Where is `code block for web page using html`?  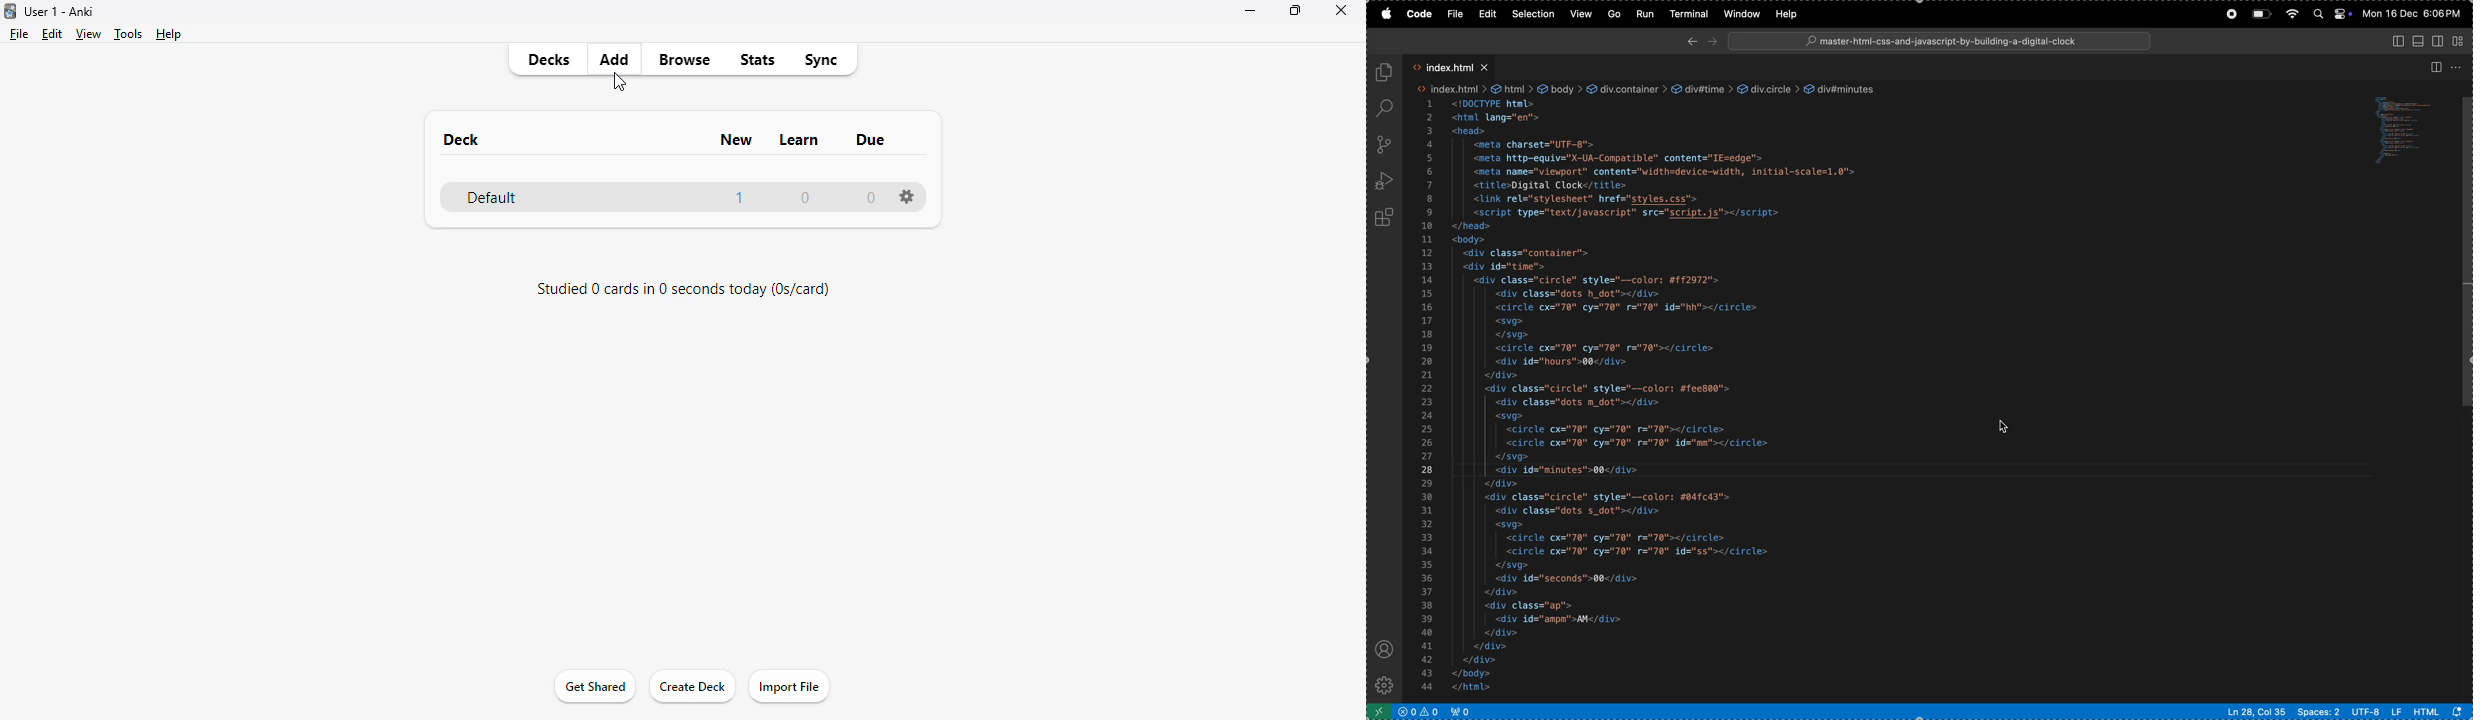 code block for web page using html is located at coordinates (1700, 389).